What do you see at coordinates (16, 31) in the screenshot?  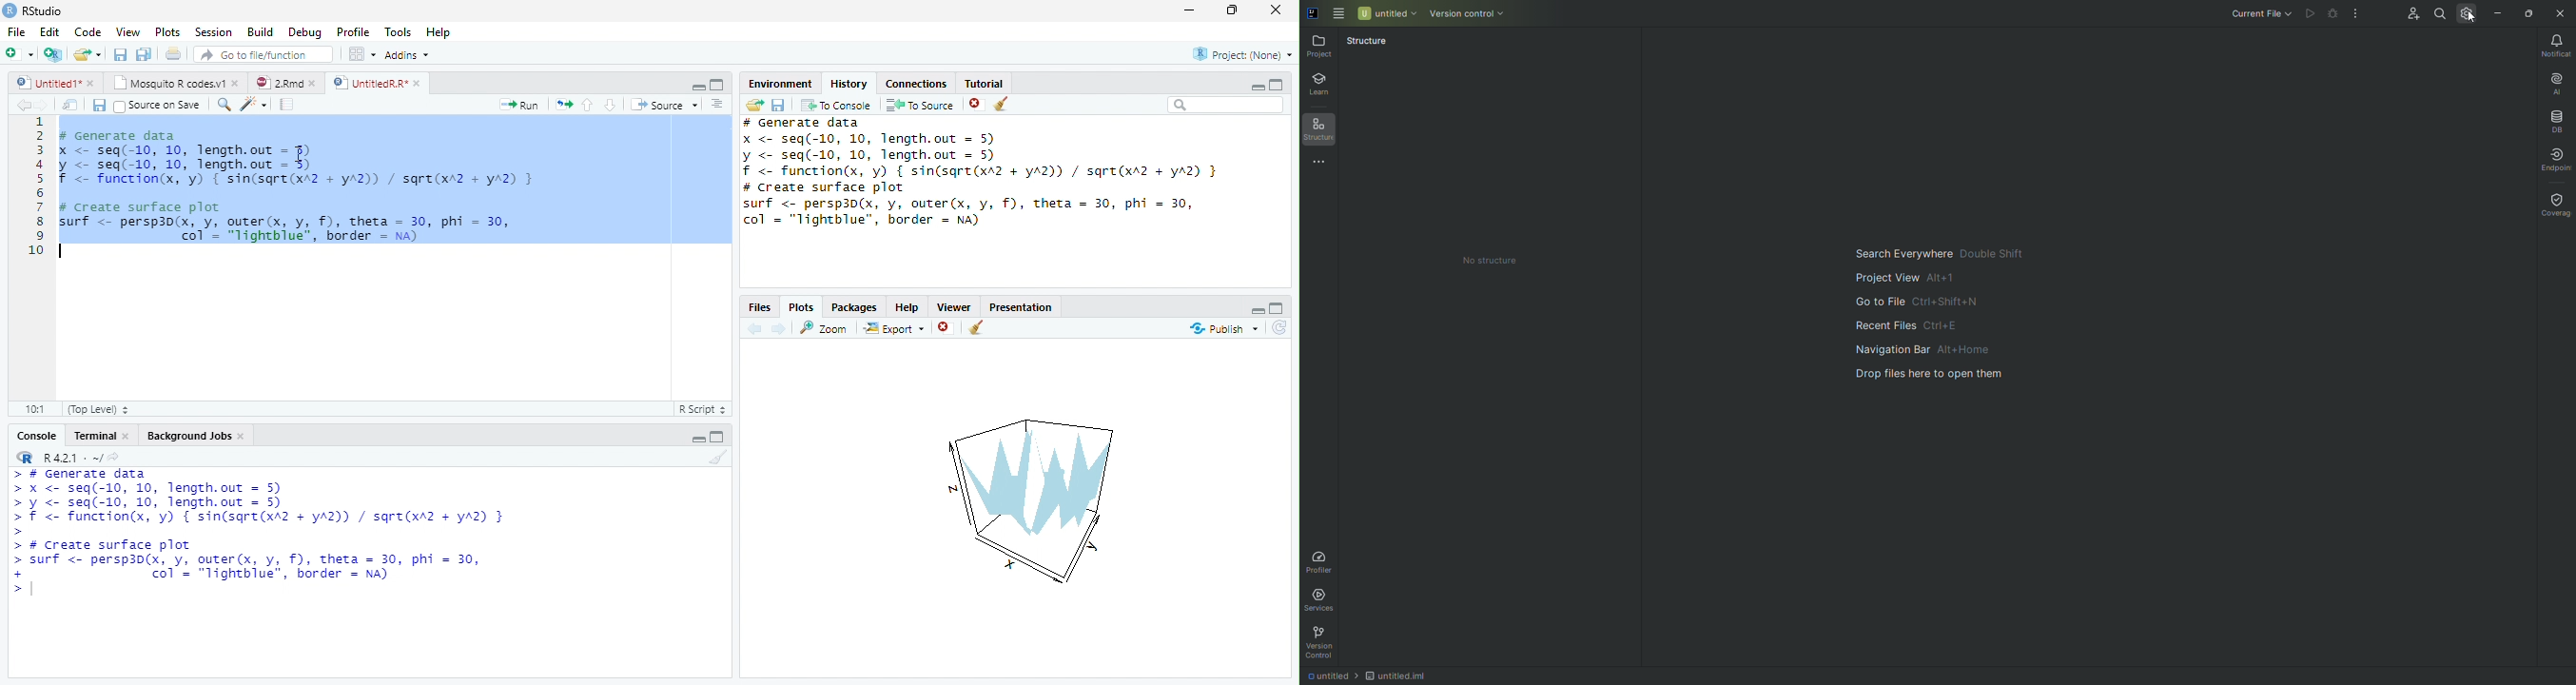 I see `File` at bounding box center [16, 31].